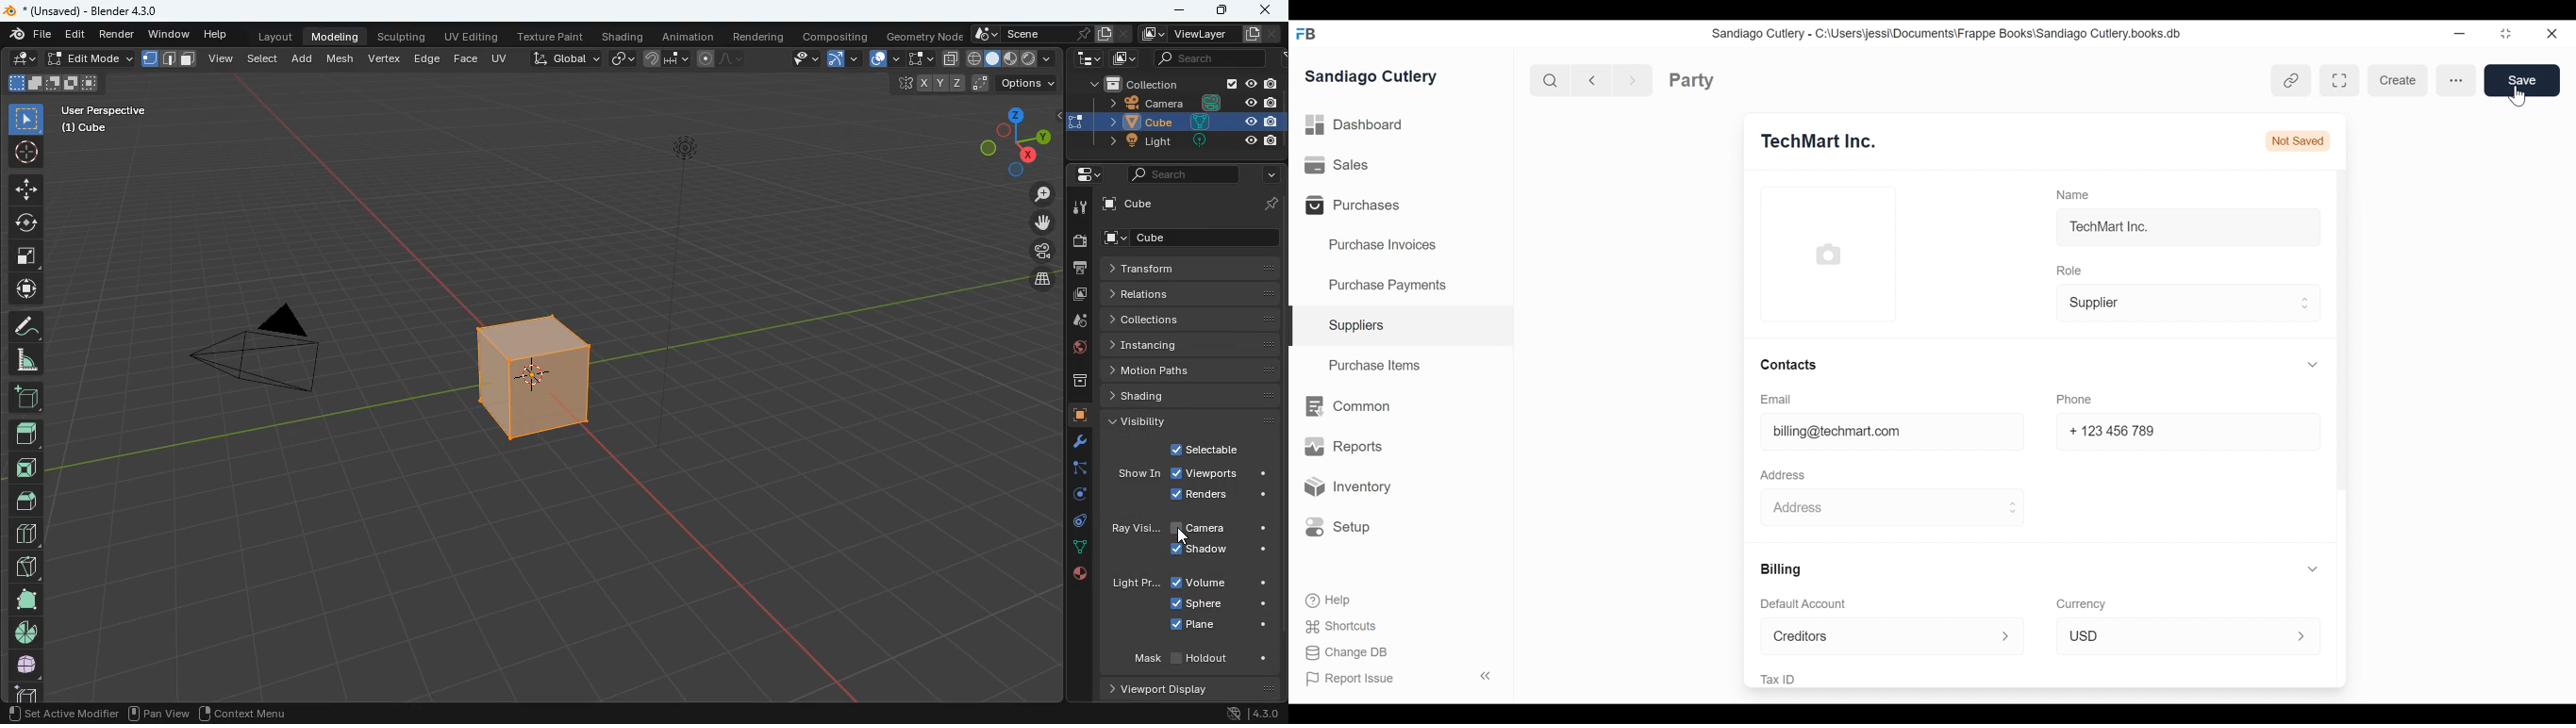  I want to click on Setup, so click(1344, 527).